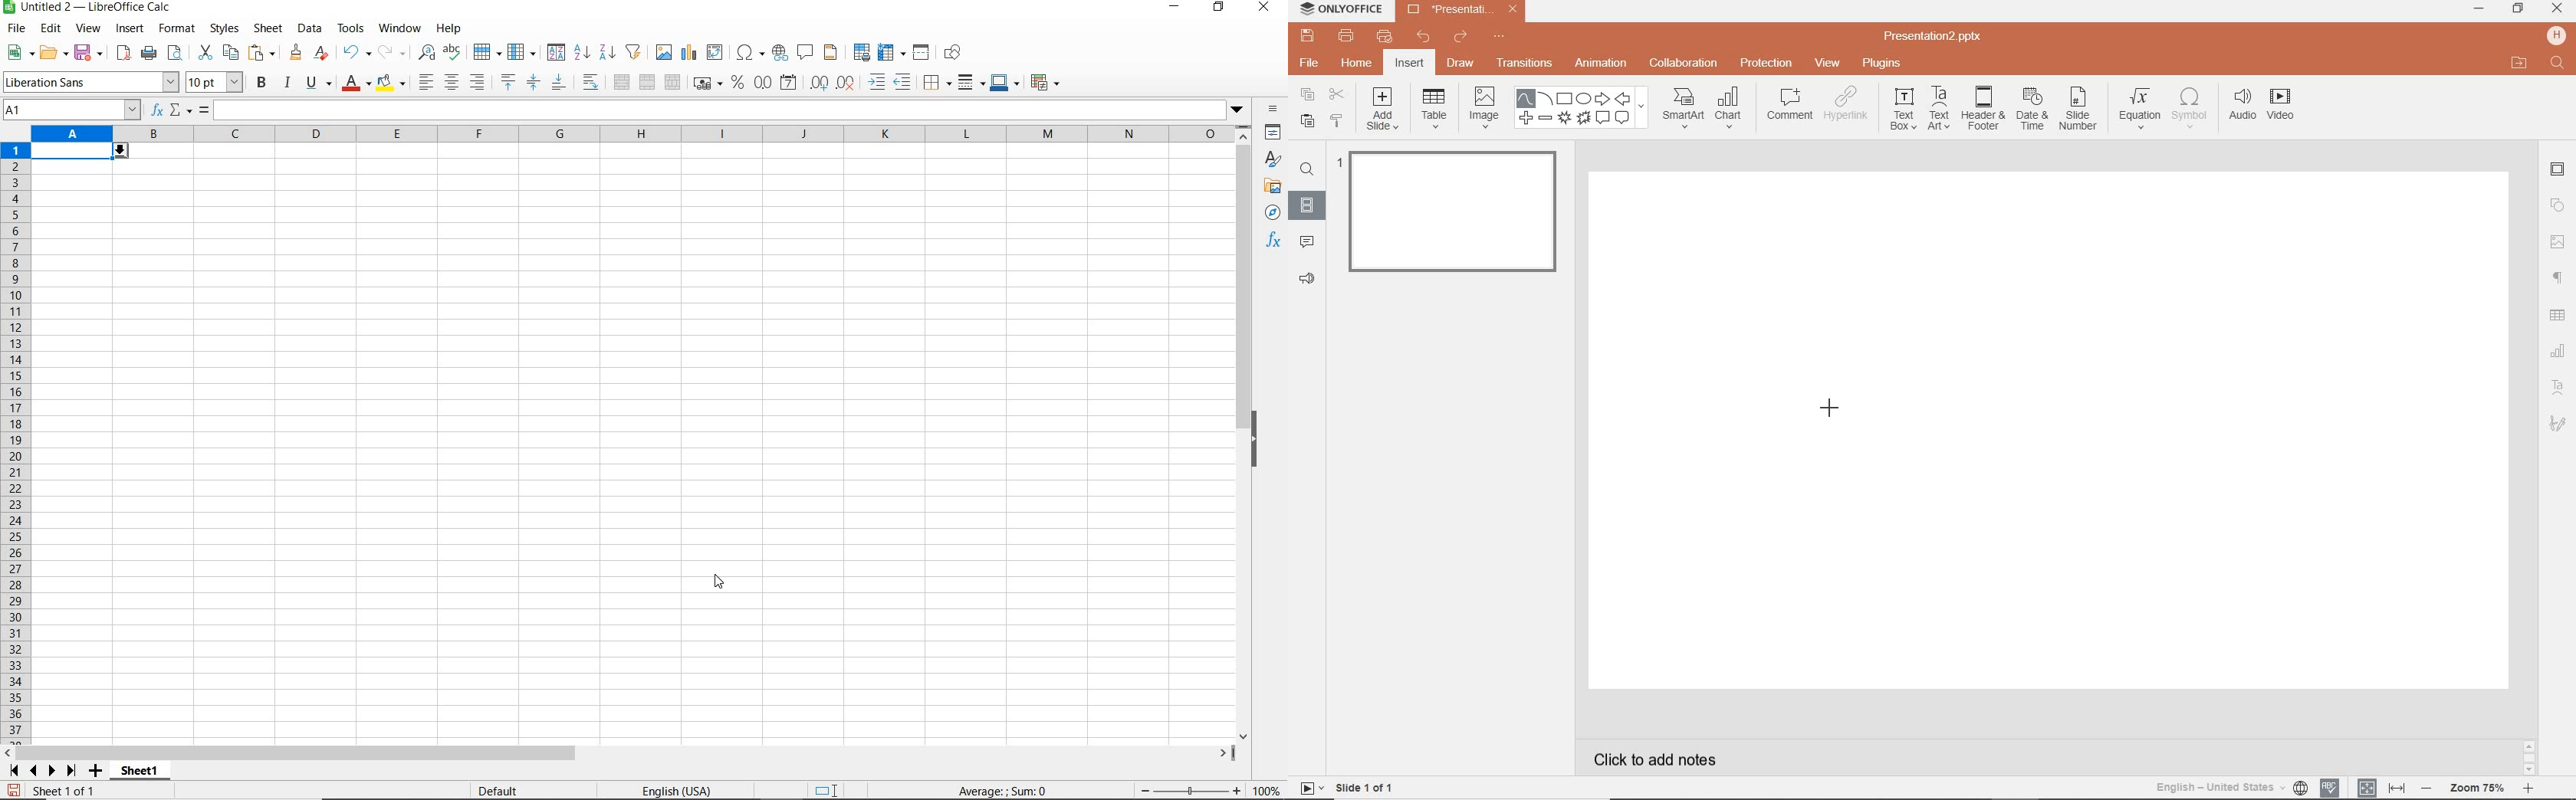 This screenshot has width=2576, height=812. Describe the element at coordinates (738, 83) in the screenshot. I see `format as percent` at that location.